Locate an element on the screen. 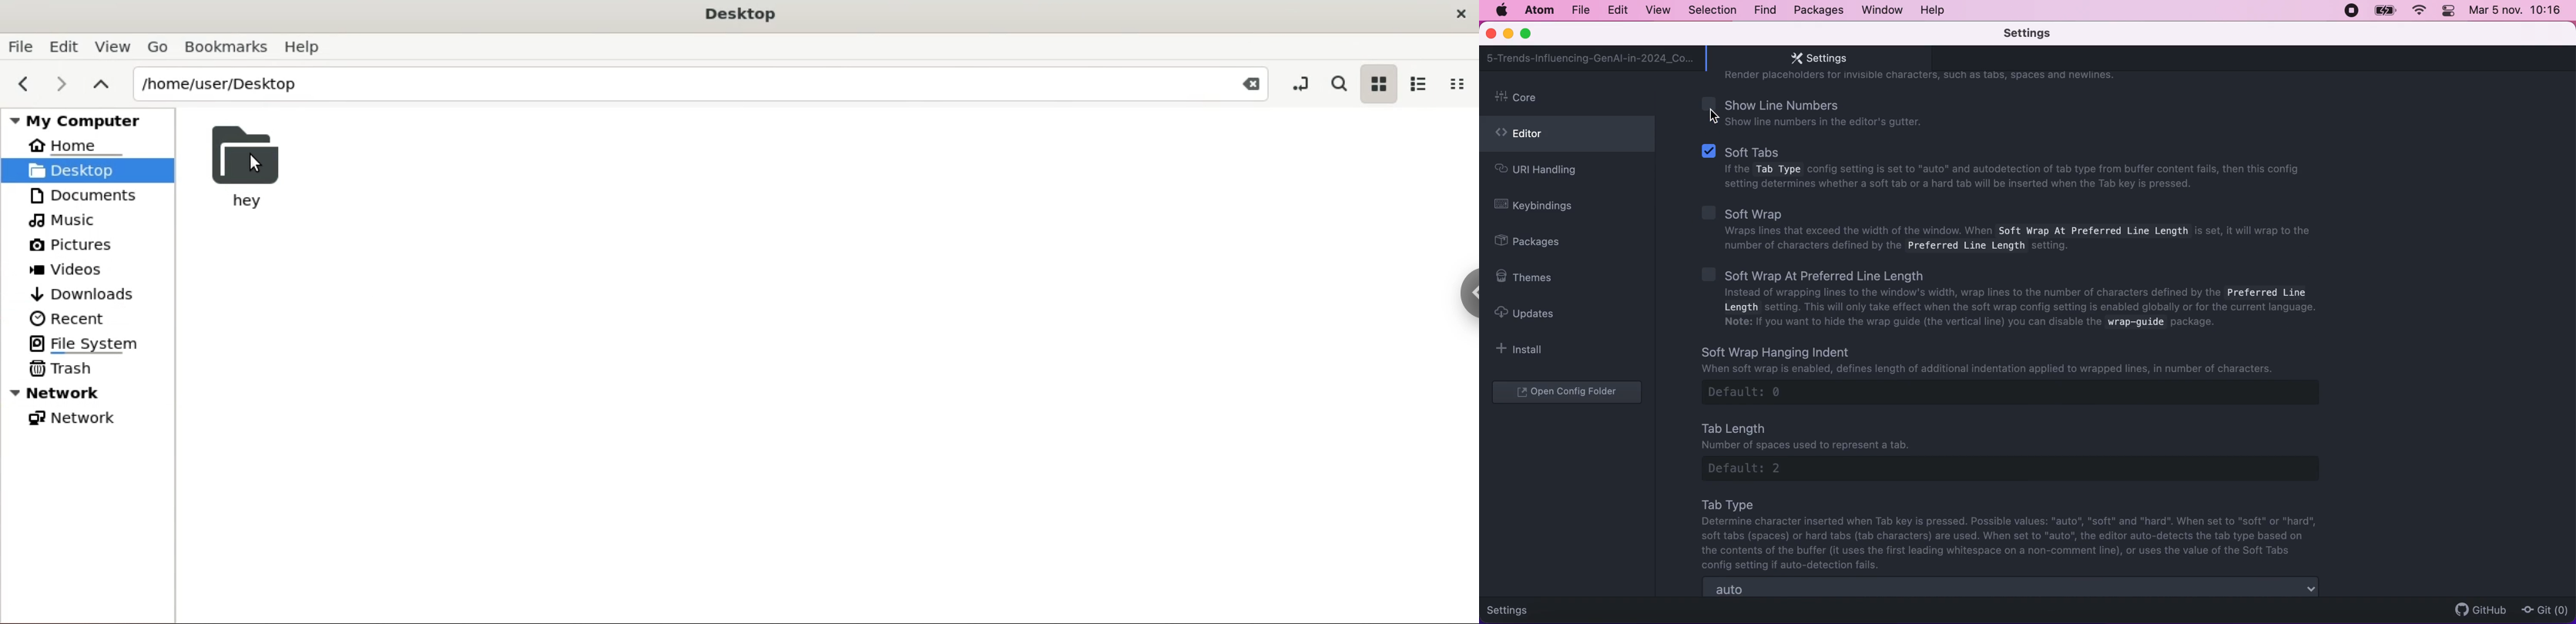 This screenshot has width=2576, height=644. show line numbers is located at coordinates (1834, 112).